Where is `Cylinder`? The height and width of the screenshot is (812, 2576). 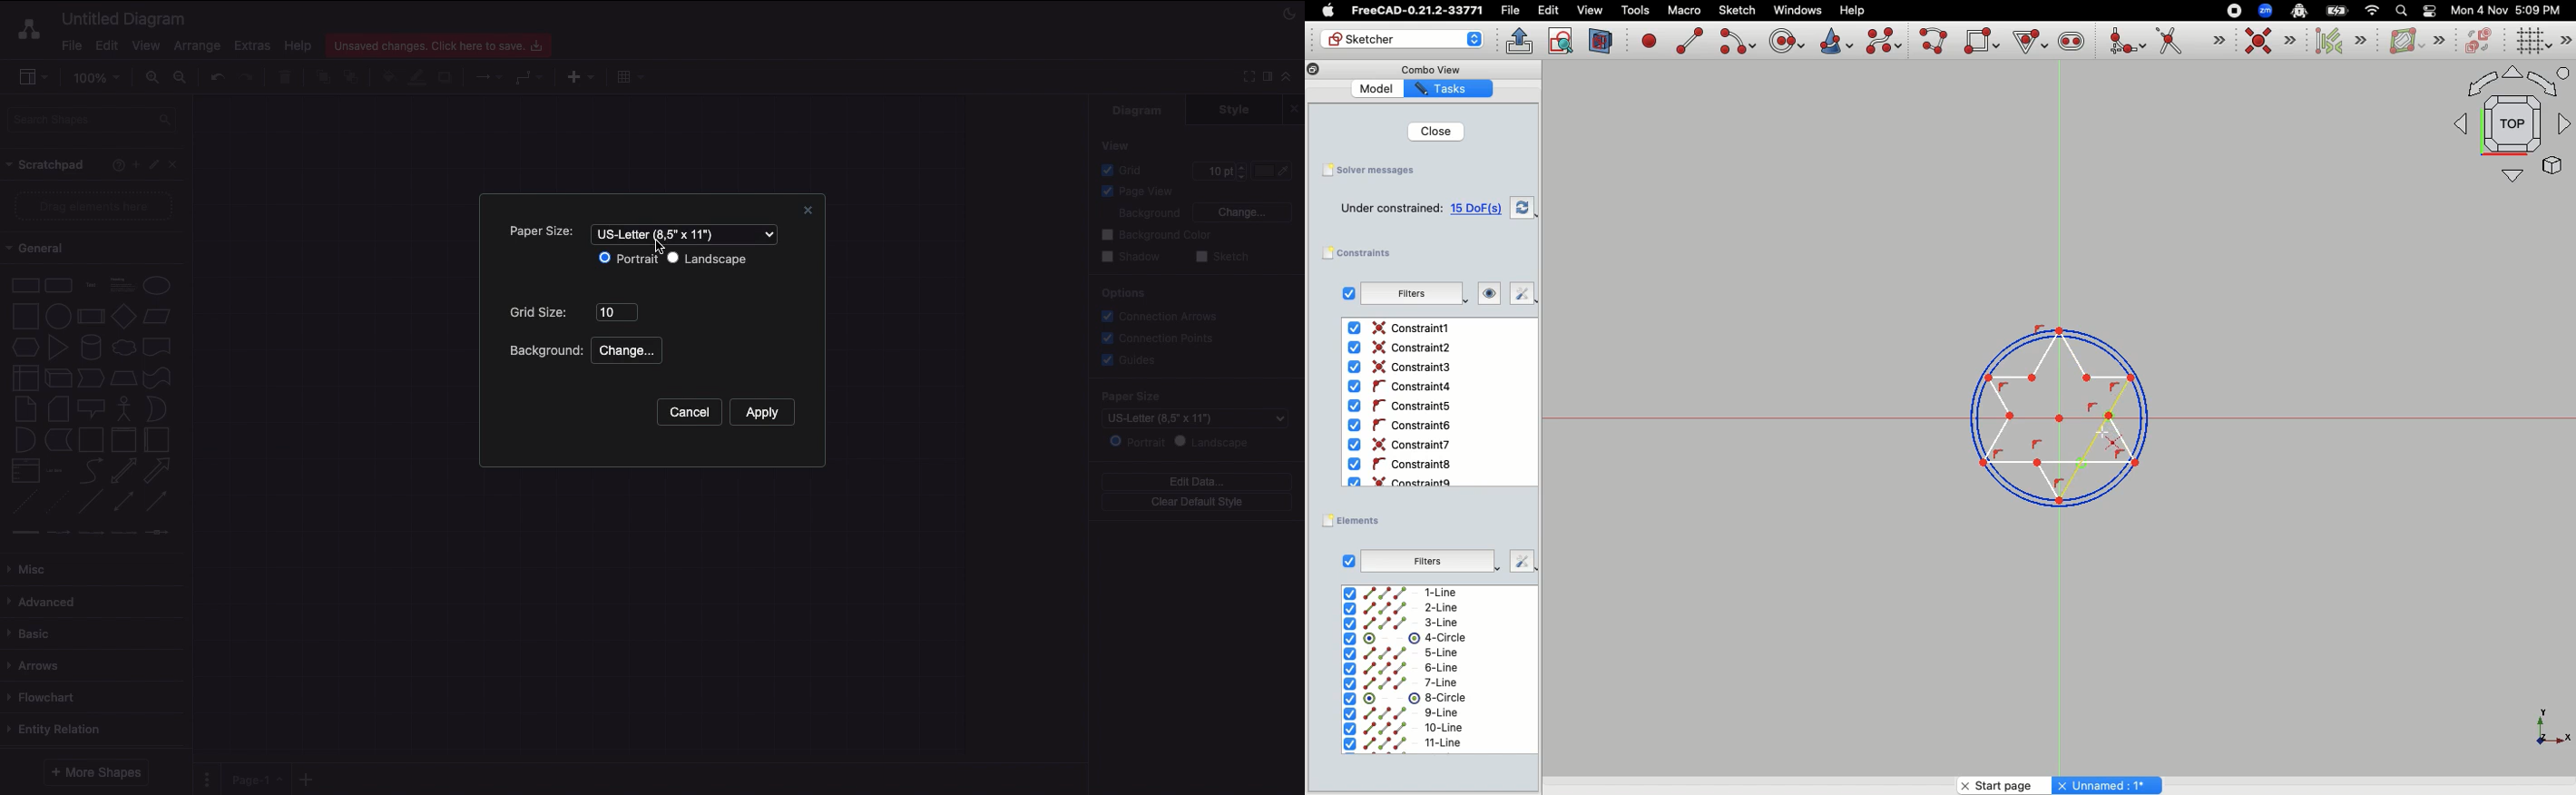 Cylinder is located at coordinates (91, 348).